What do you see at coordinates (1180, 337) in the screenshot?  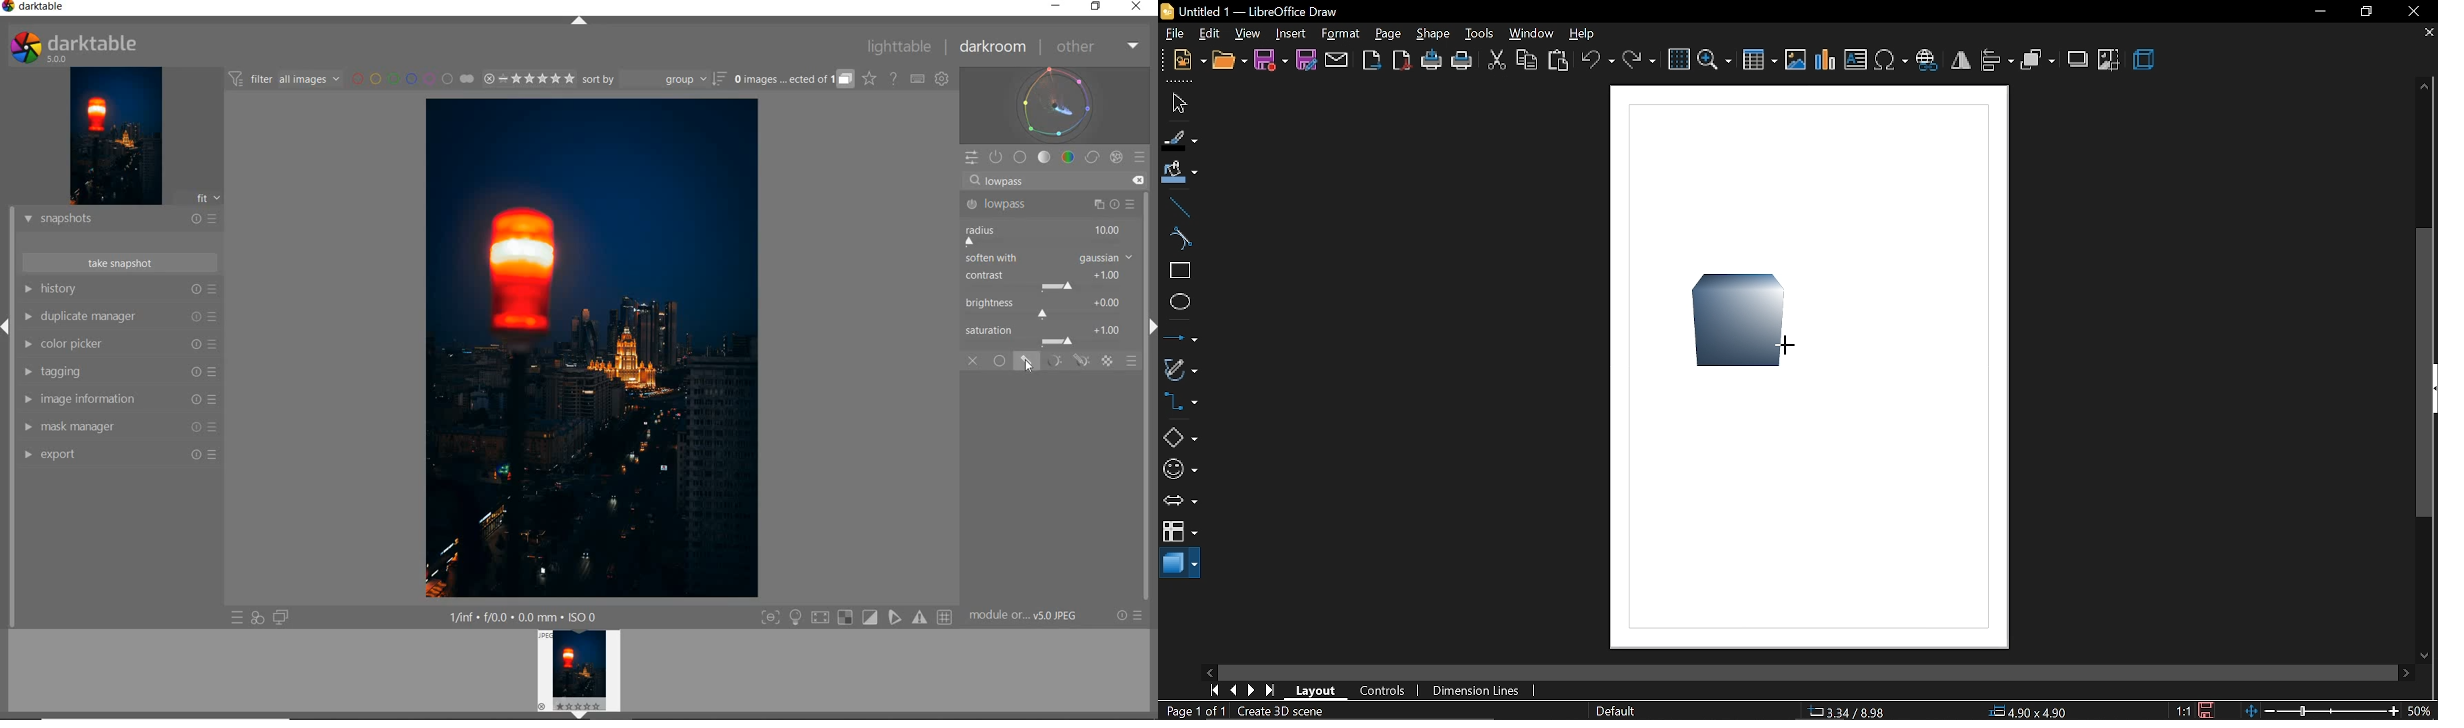 I see `lines and arrow` at bounding box center [1180, 337].